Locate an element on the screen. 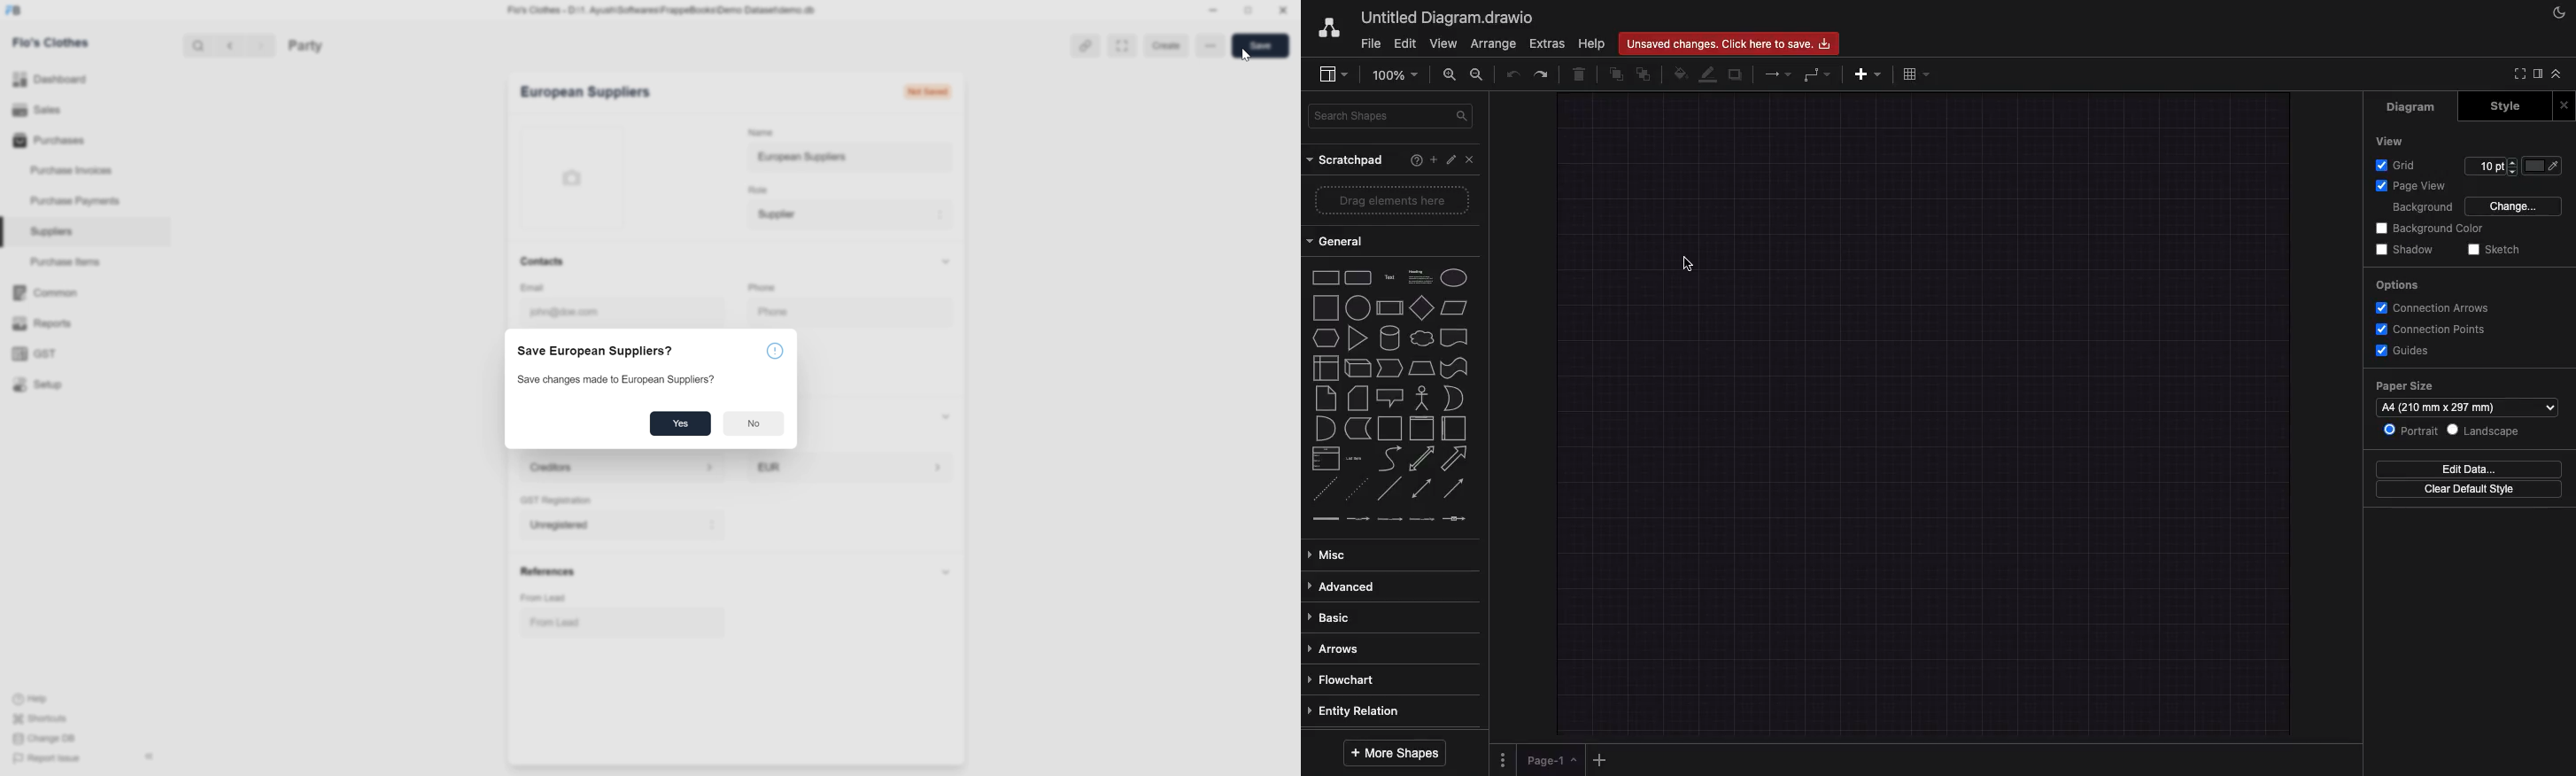  process is located at coordinates (1358, 308).